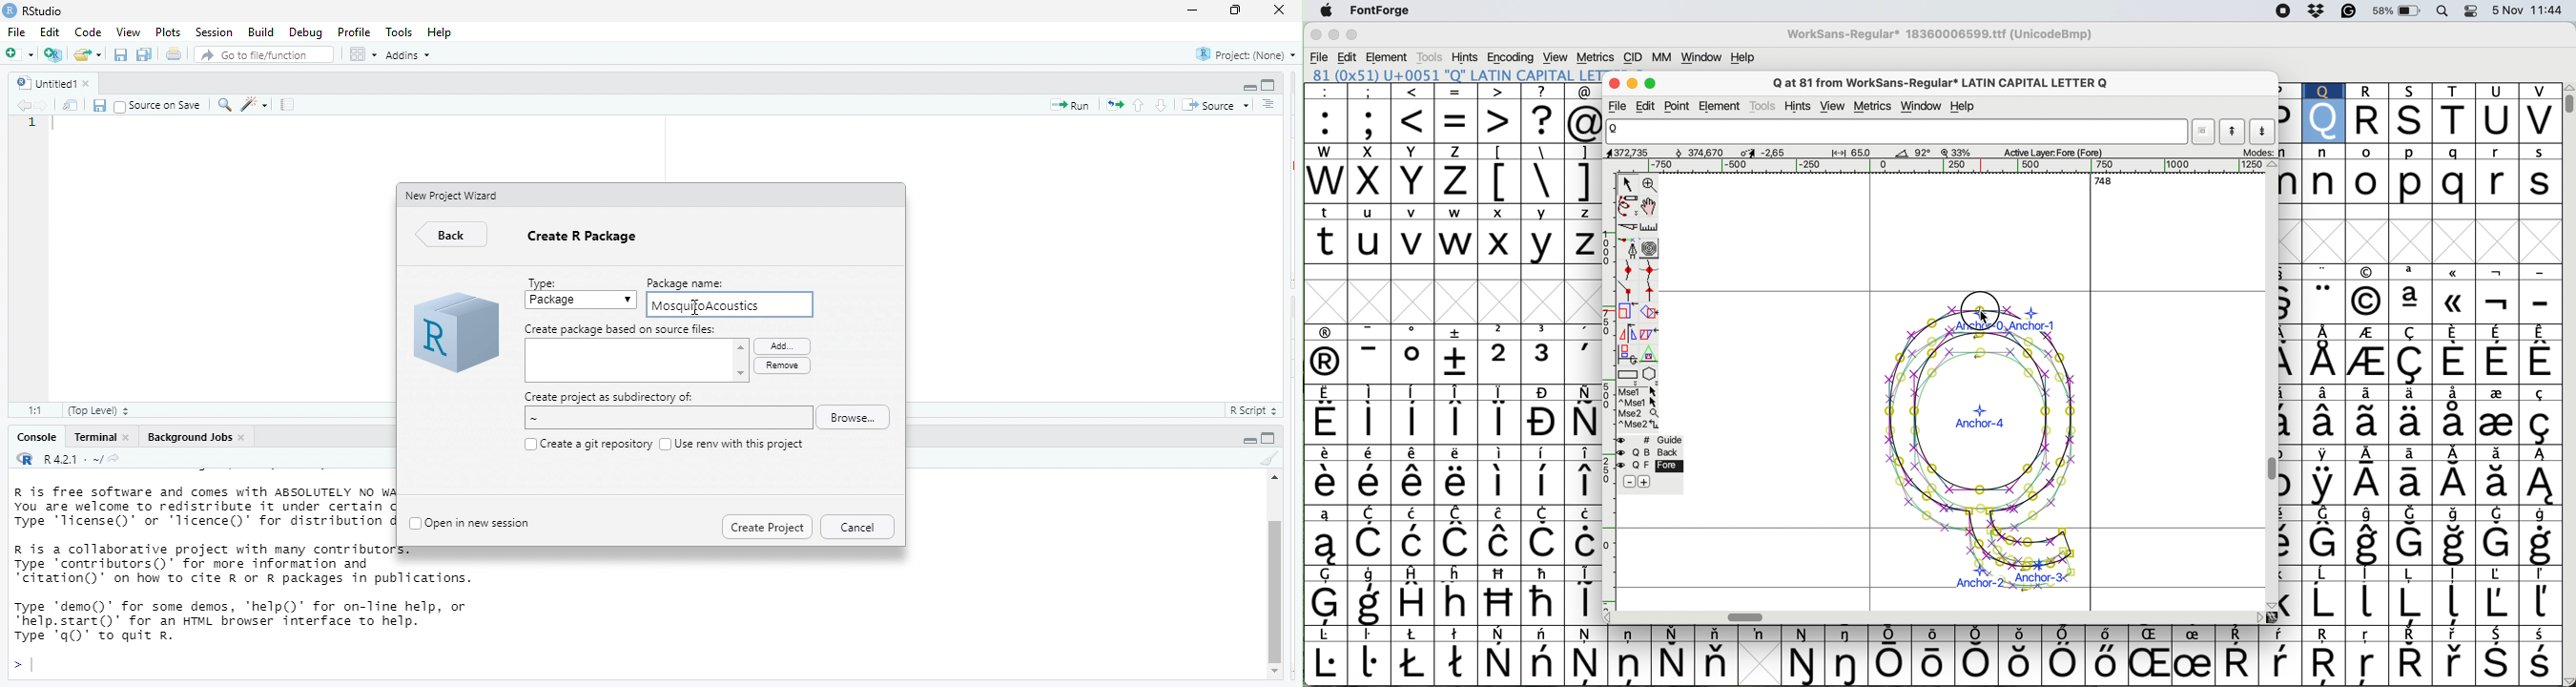 The image size is (2576, 700). I want to click on r studio logo, so click(26, 460).